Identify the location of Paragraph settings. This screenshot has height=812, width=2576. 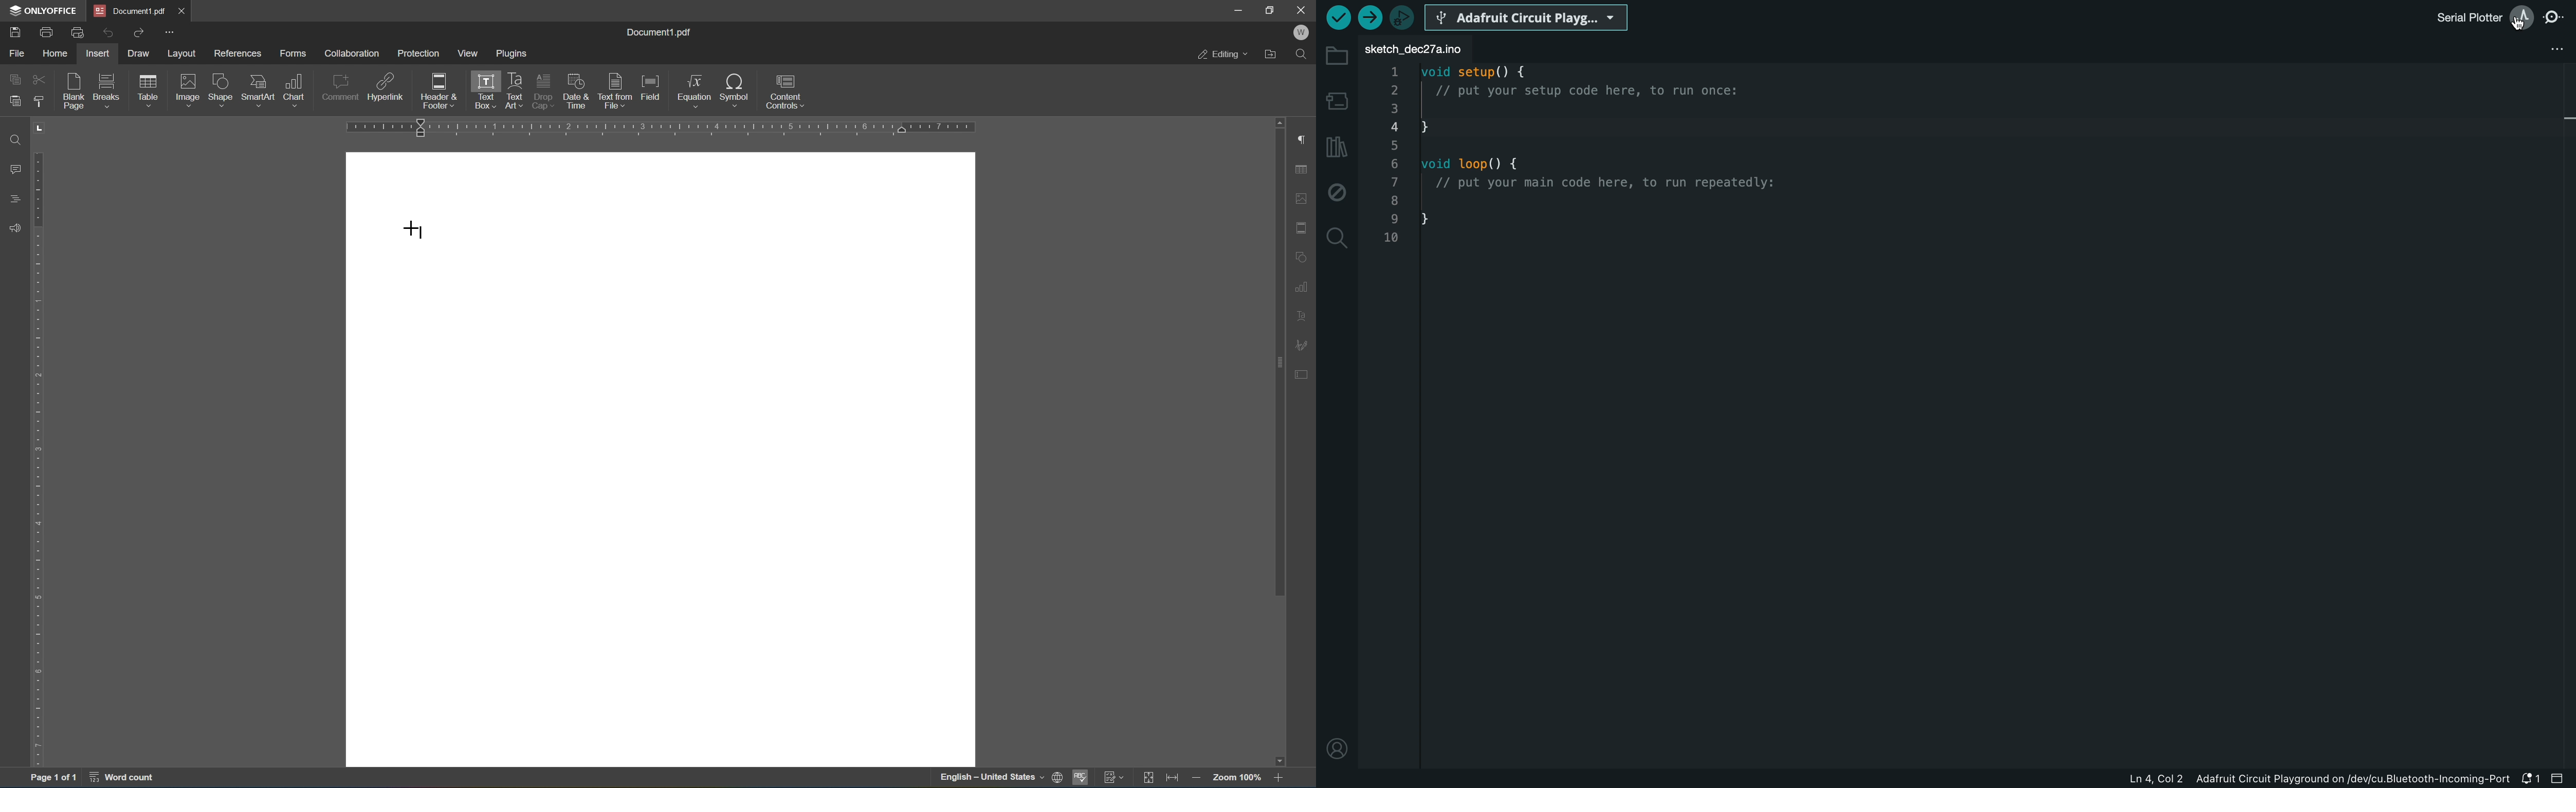
(1305, 138).